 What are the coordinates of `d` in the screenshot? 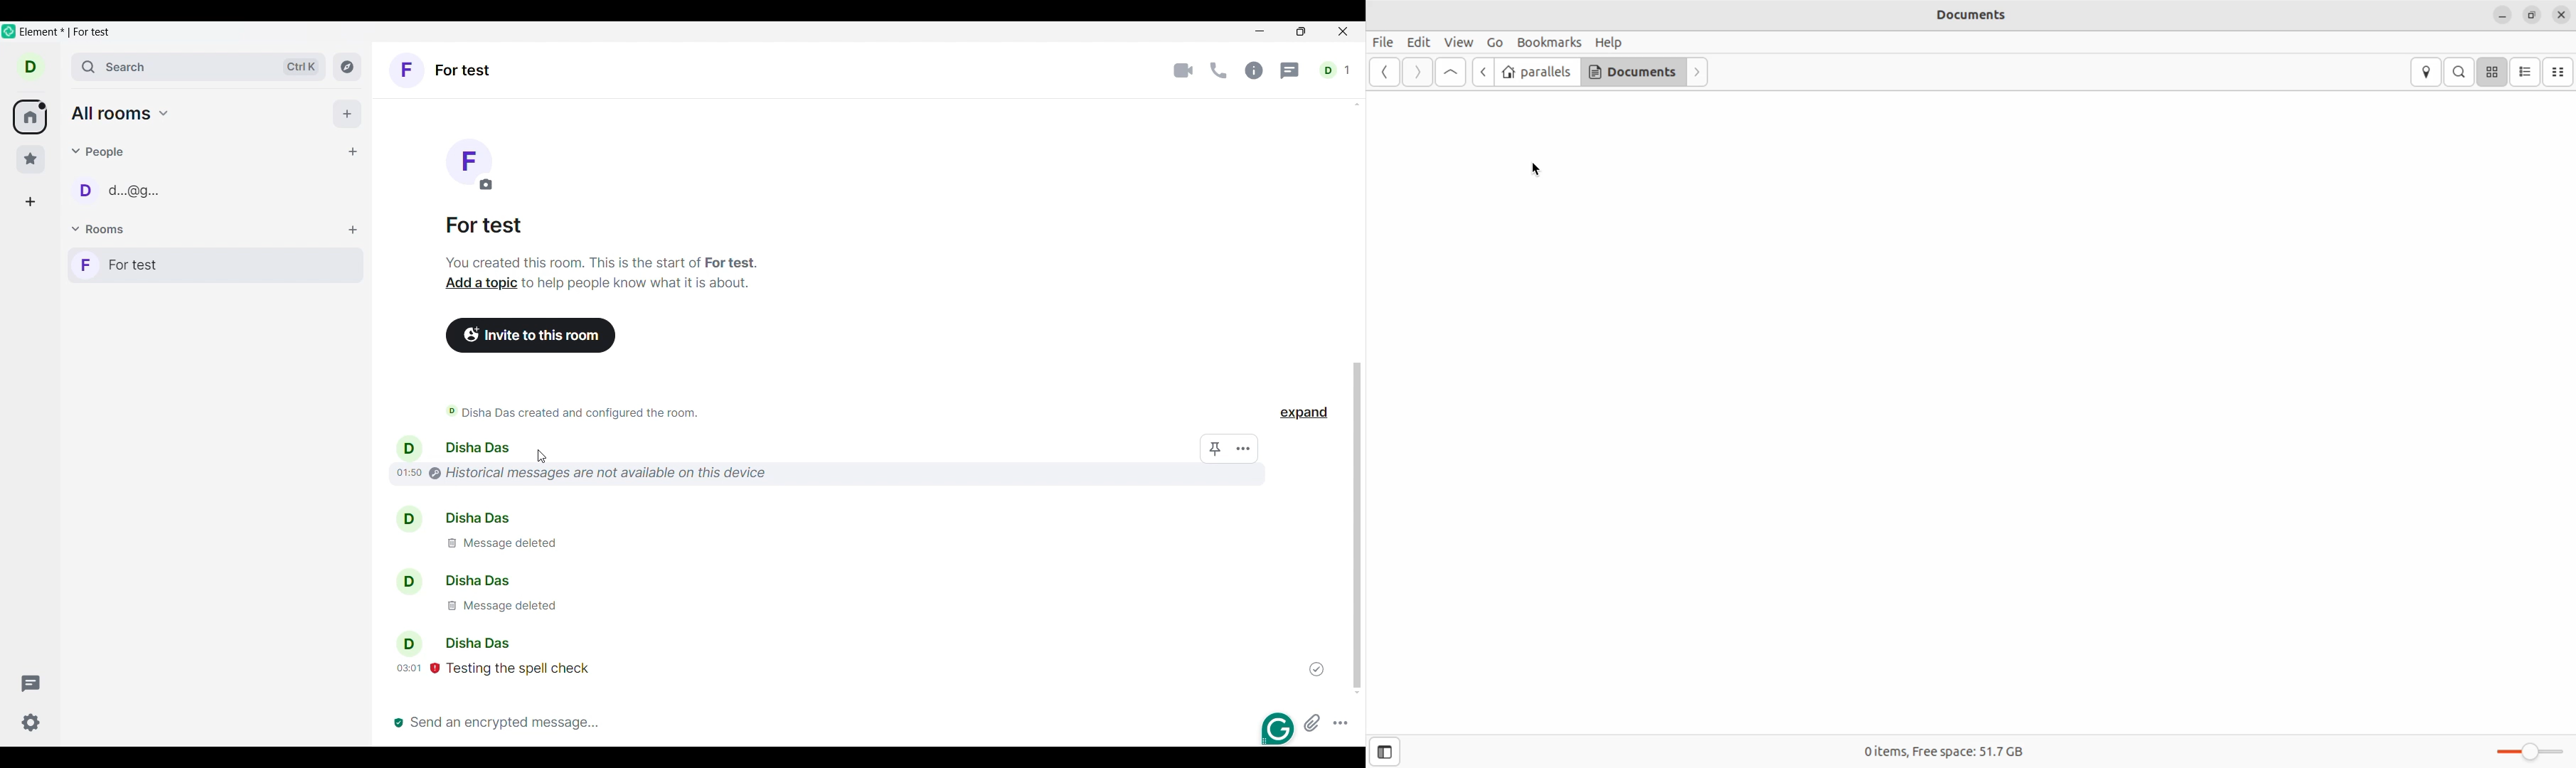 It's located at (31, 66).